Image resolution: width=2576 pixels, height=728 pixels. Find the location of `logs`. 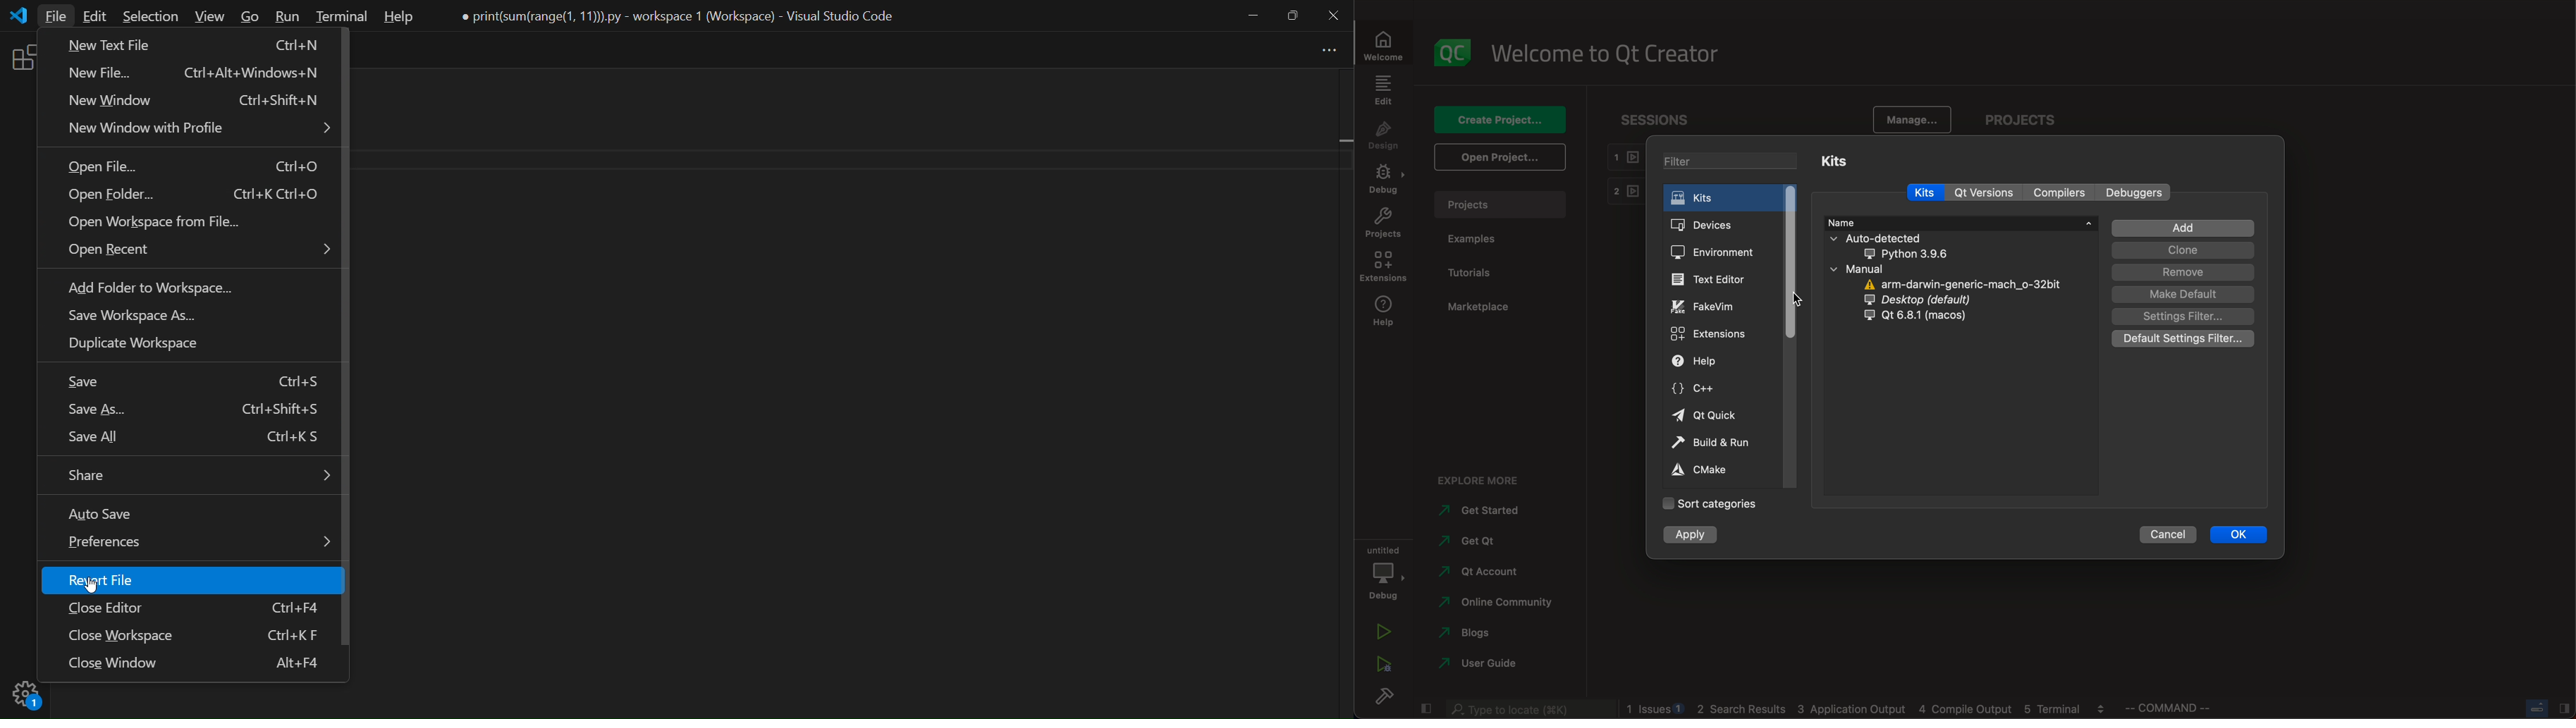

logs is located at coordinates (1866, 708).